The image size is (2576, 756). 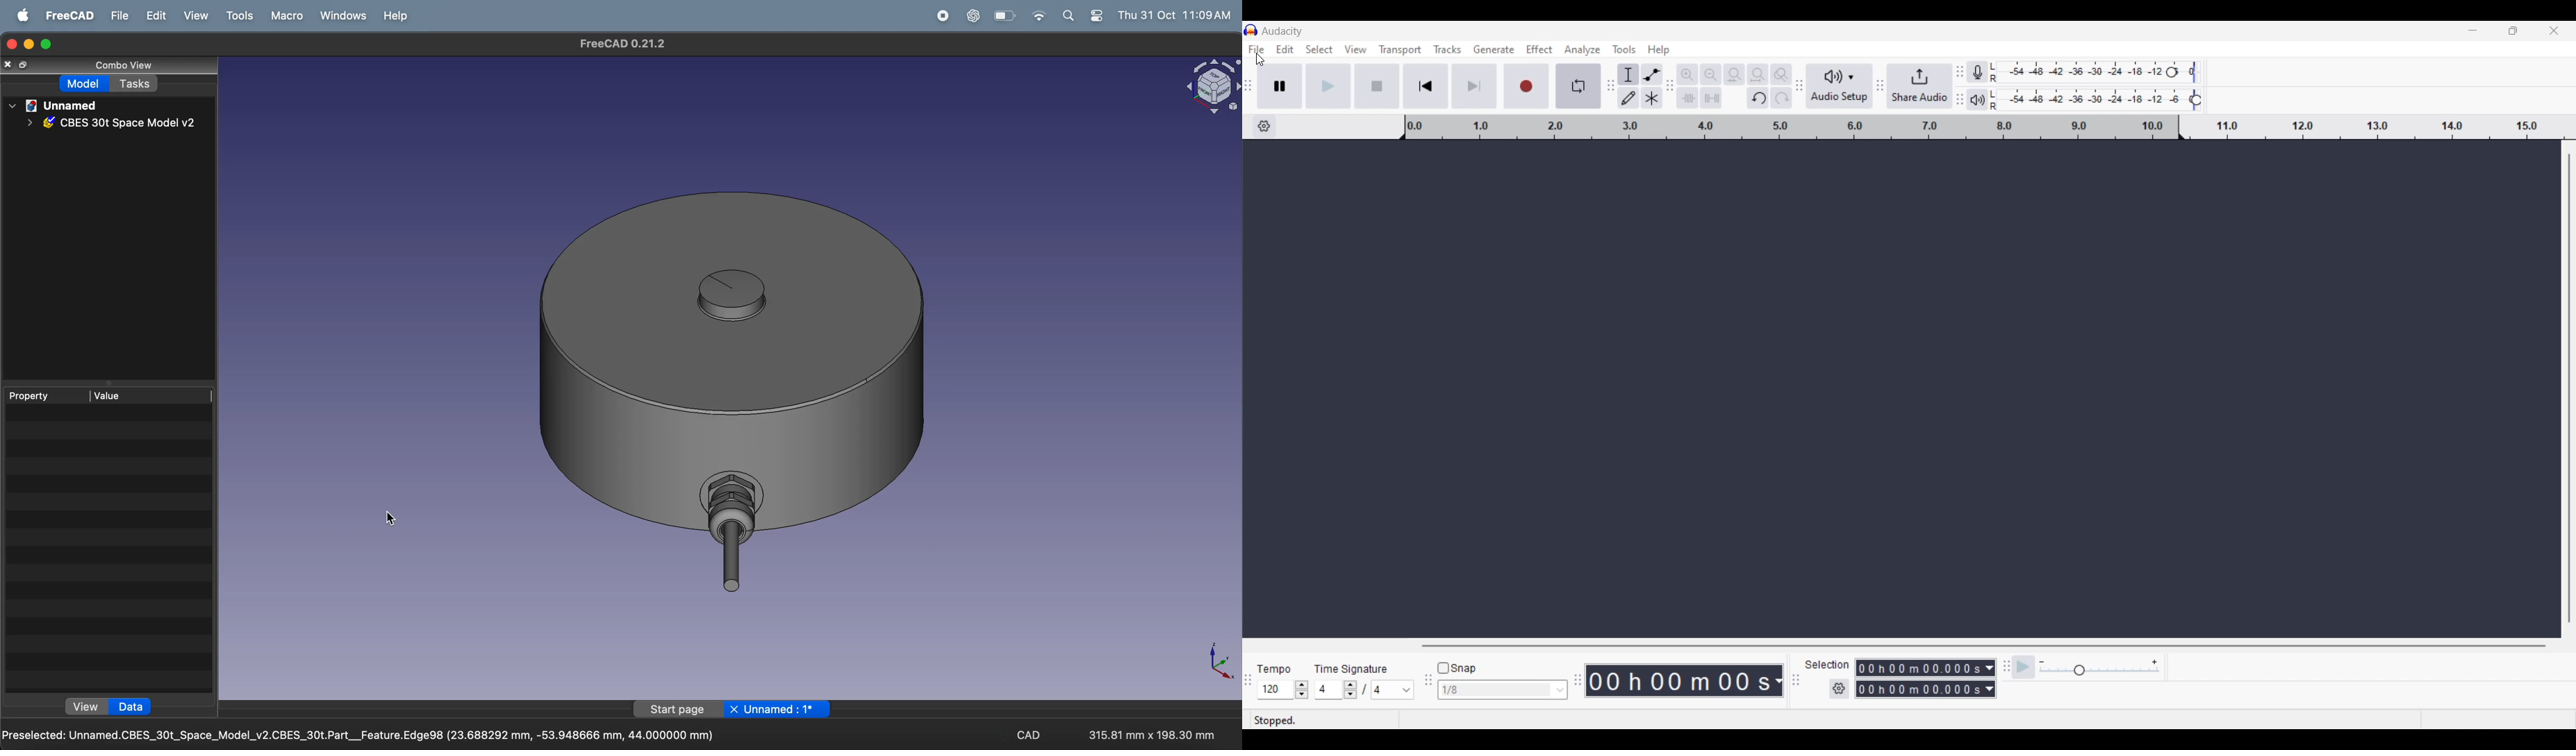 What do you see at coordinates (1582, 50) in the screenshot?
I see `Analyze menu` at bounding box center [1582, 50].